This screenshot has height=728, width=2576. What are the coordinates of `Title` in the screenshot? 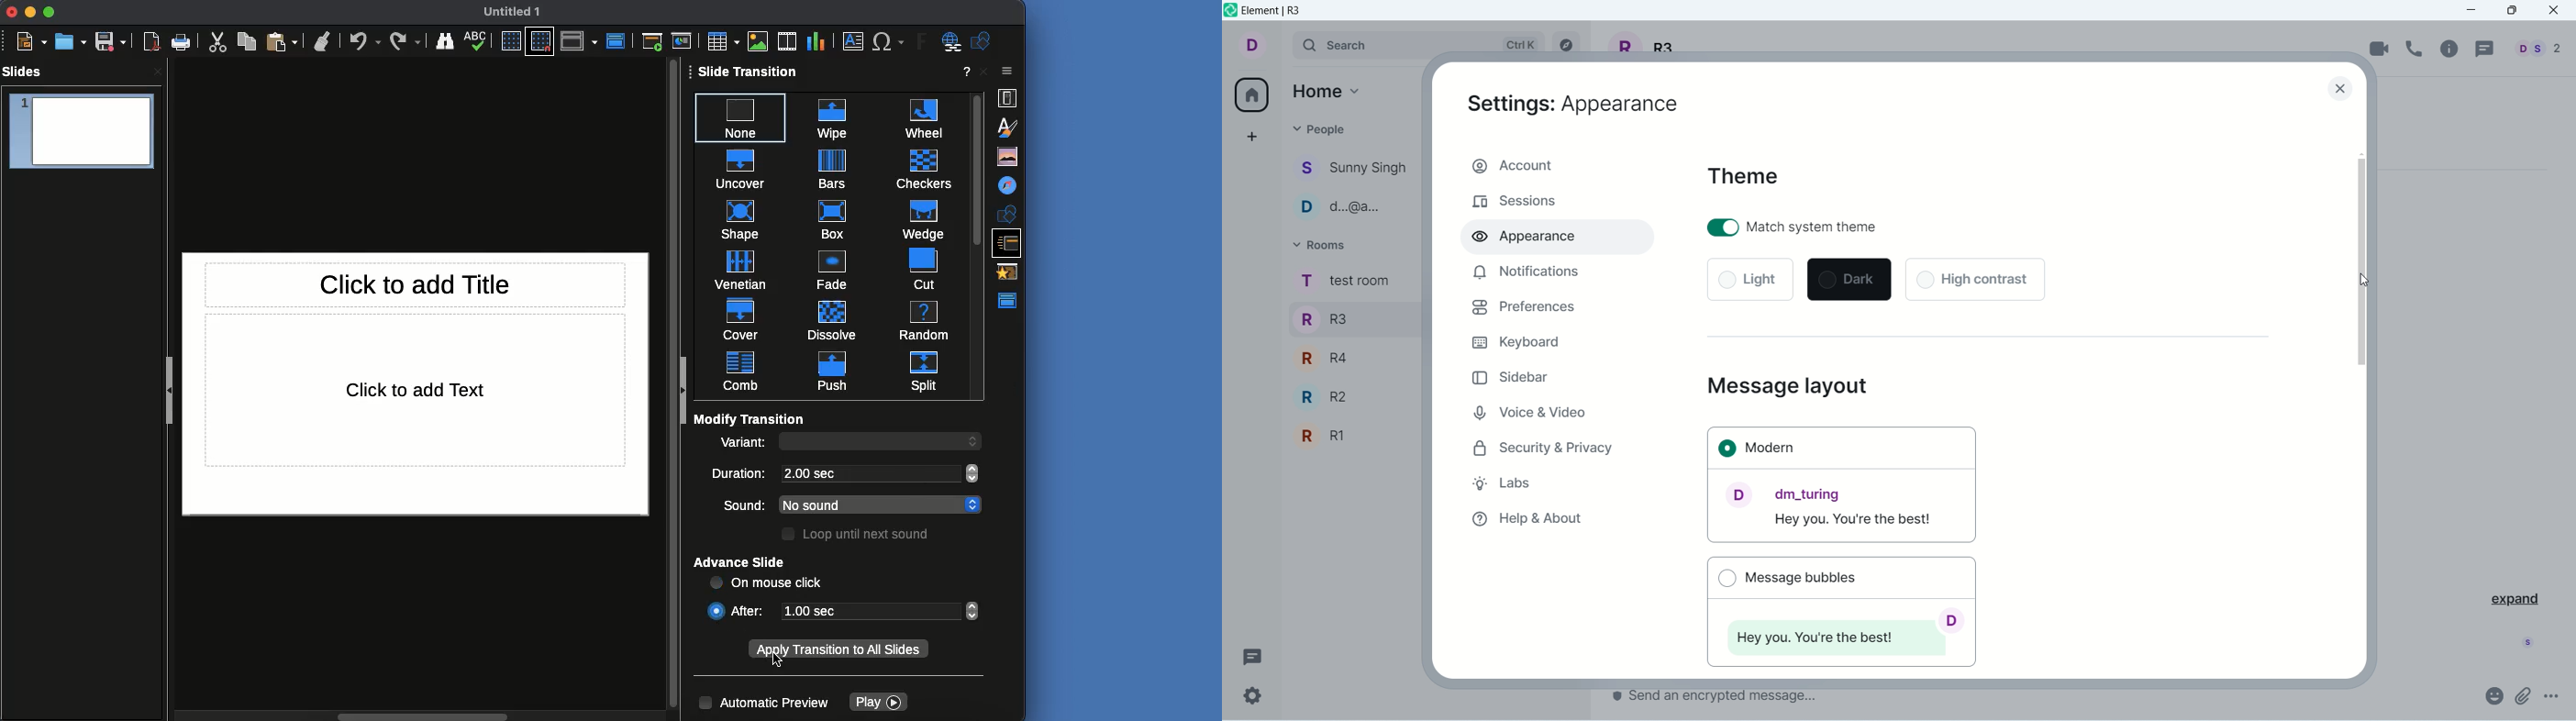 It's located at (416, 284).